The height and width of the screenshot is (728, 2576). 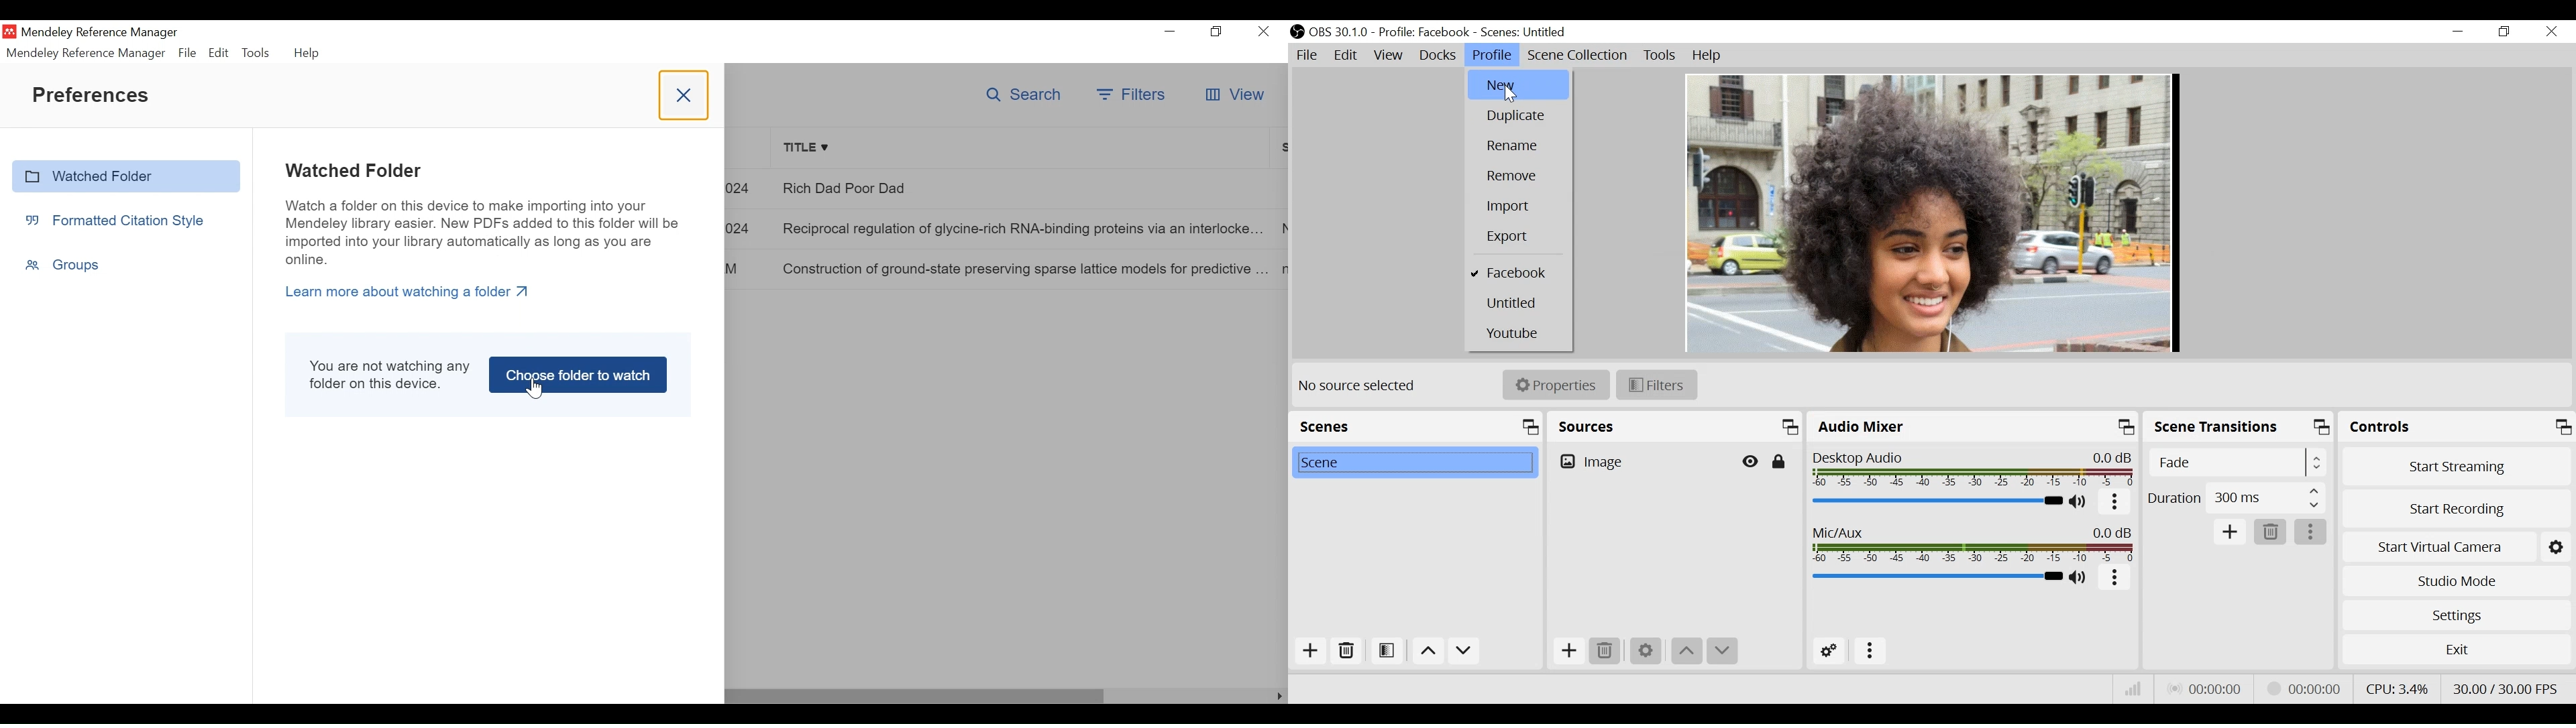 I want to click on Scene Transitions, so click(x=2239, y=428).